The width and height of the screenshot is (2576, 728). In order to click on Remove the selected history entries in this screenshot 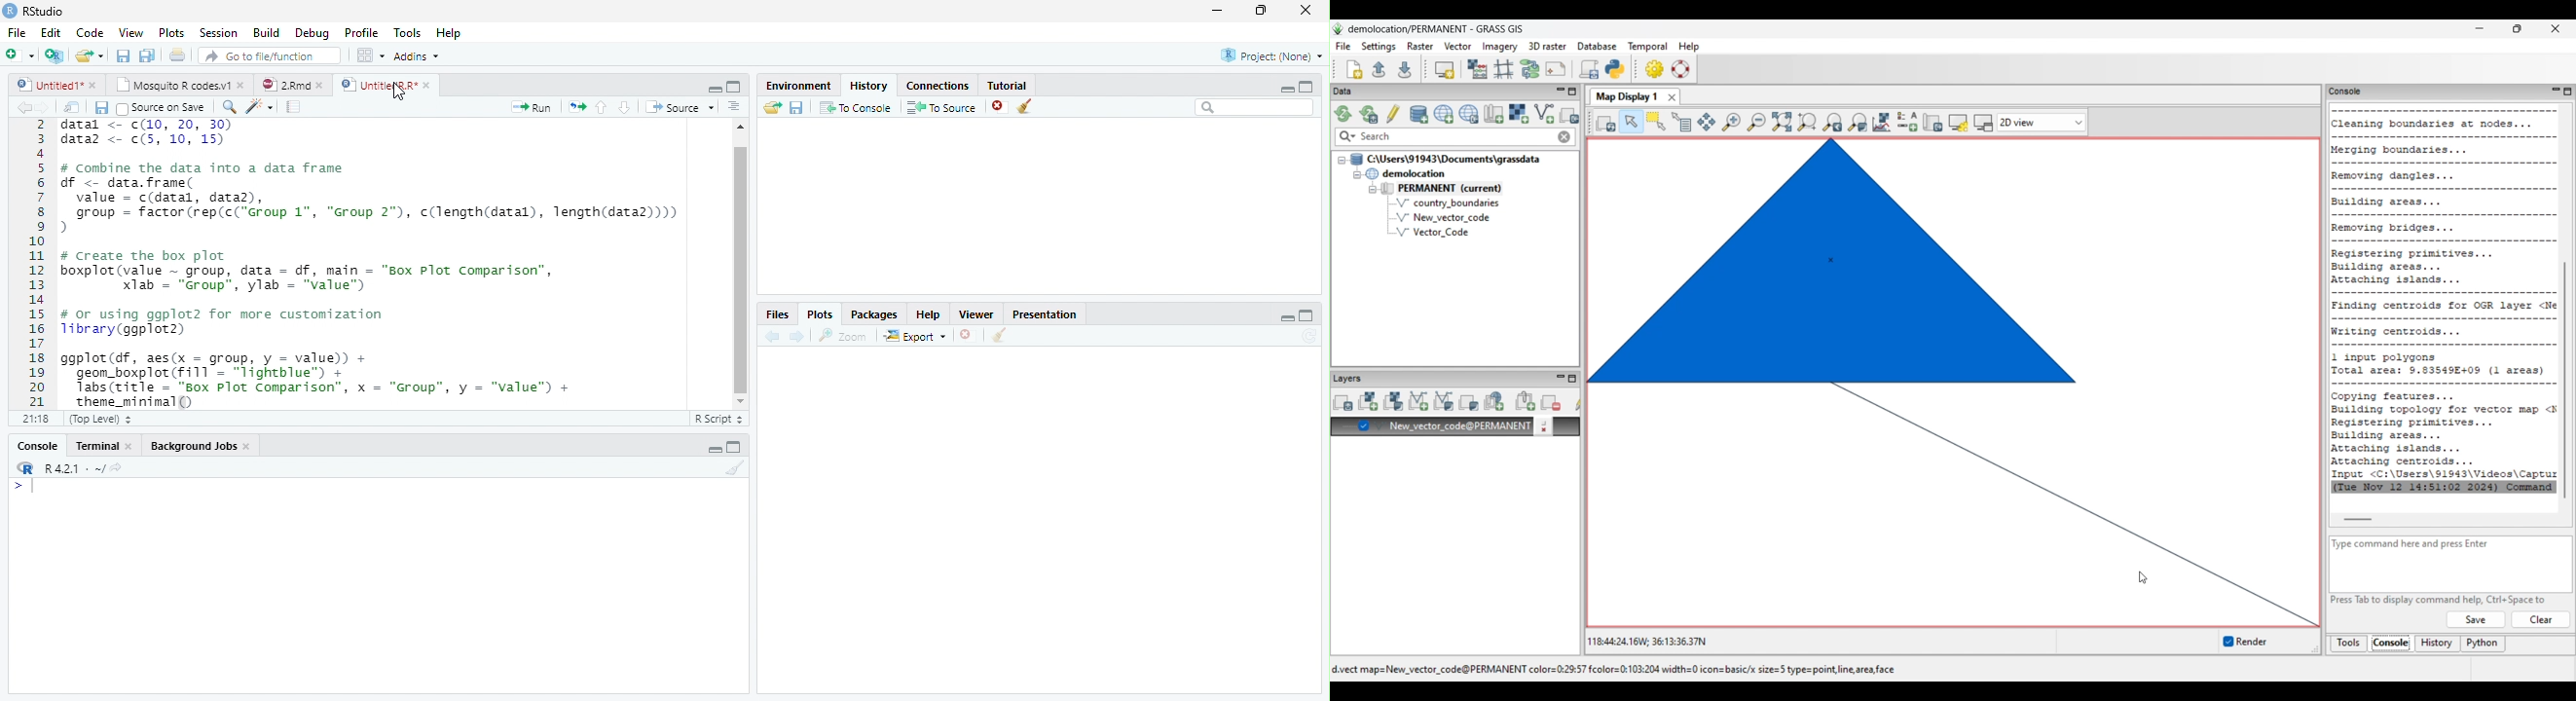, I will do `click(999, 106)`.